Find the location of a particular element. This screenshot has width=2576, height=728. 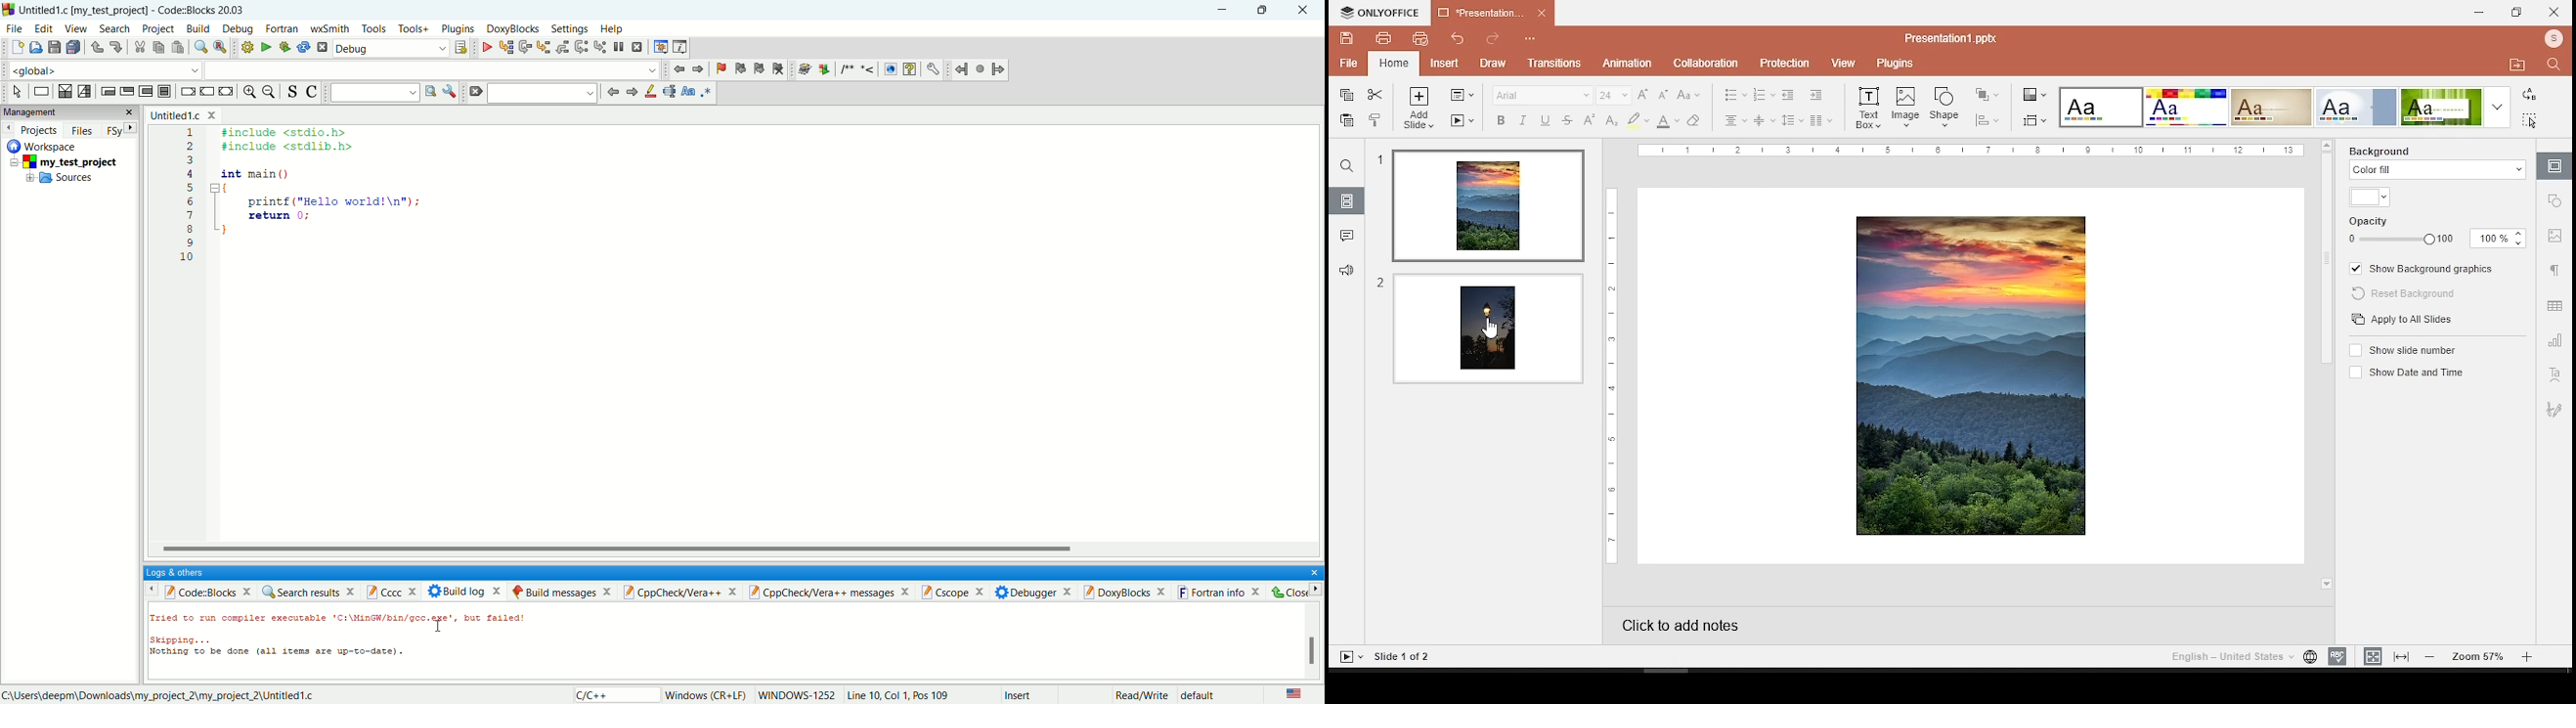

Flies is located at coordinates (82, 128).